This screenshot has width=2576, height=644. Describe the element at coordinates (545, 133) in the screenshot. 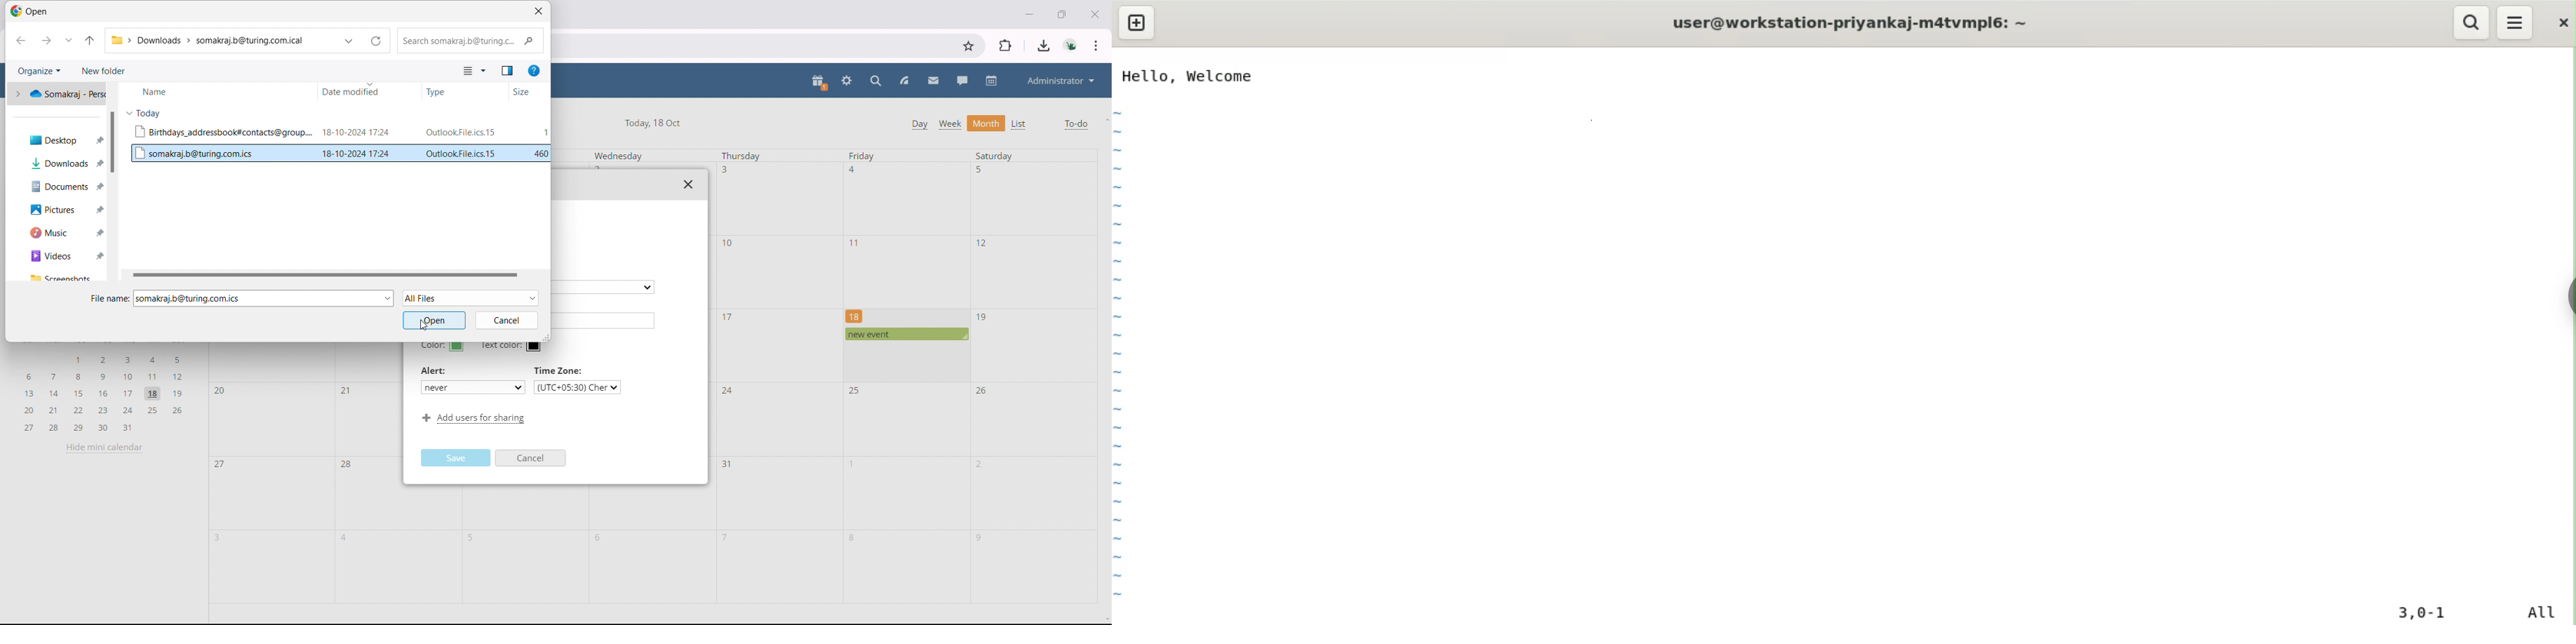

I see `1` at that location.